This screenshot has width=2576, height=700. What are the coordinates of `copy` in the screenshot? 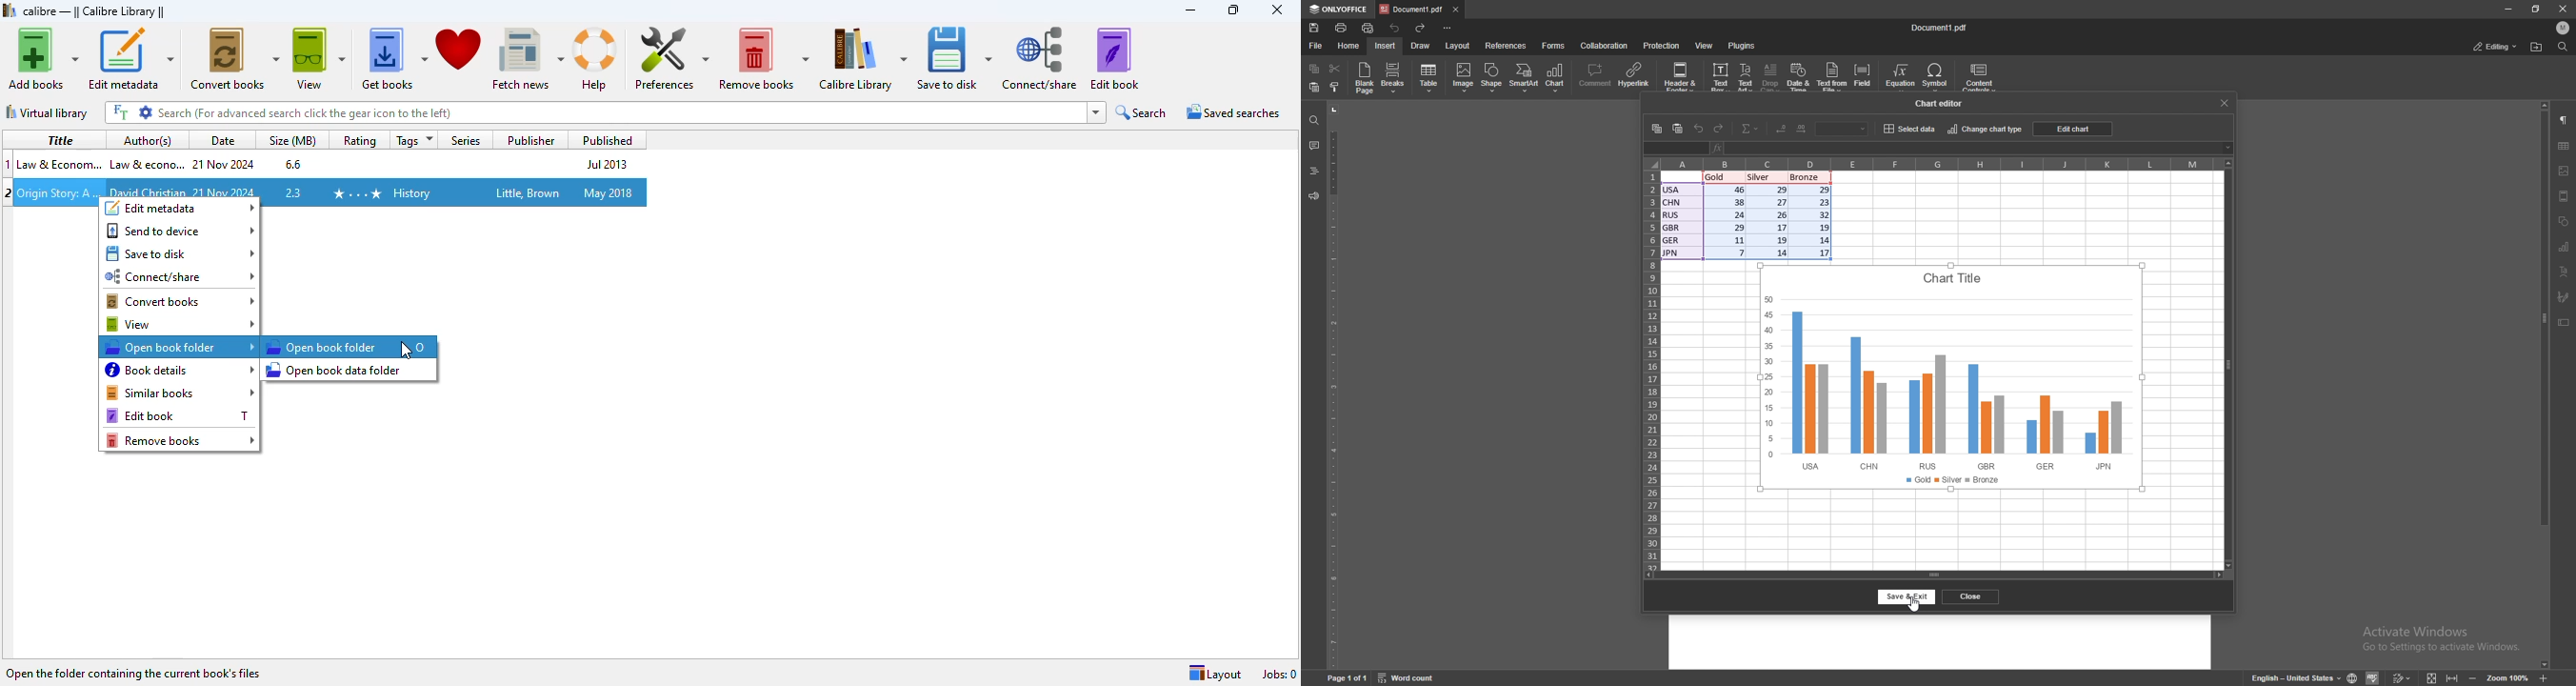 It's located at (1657, 128).